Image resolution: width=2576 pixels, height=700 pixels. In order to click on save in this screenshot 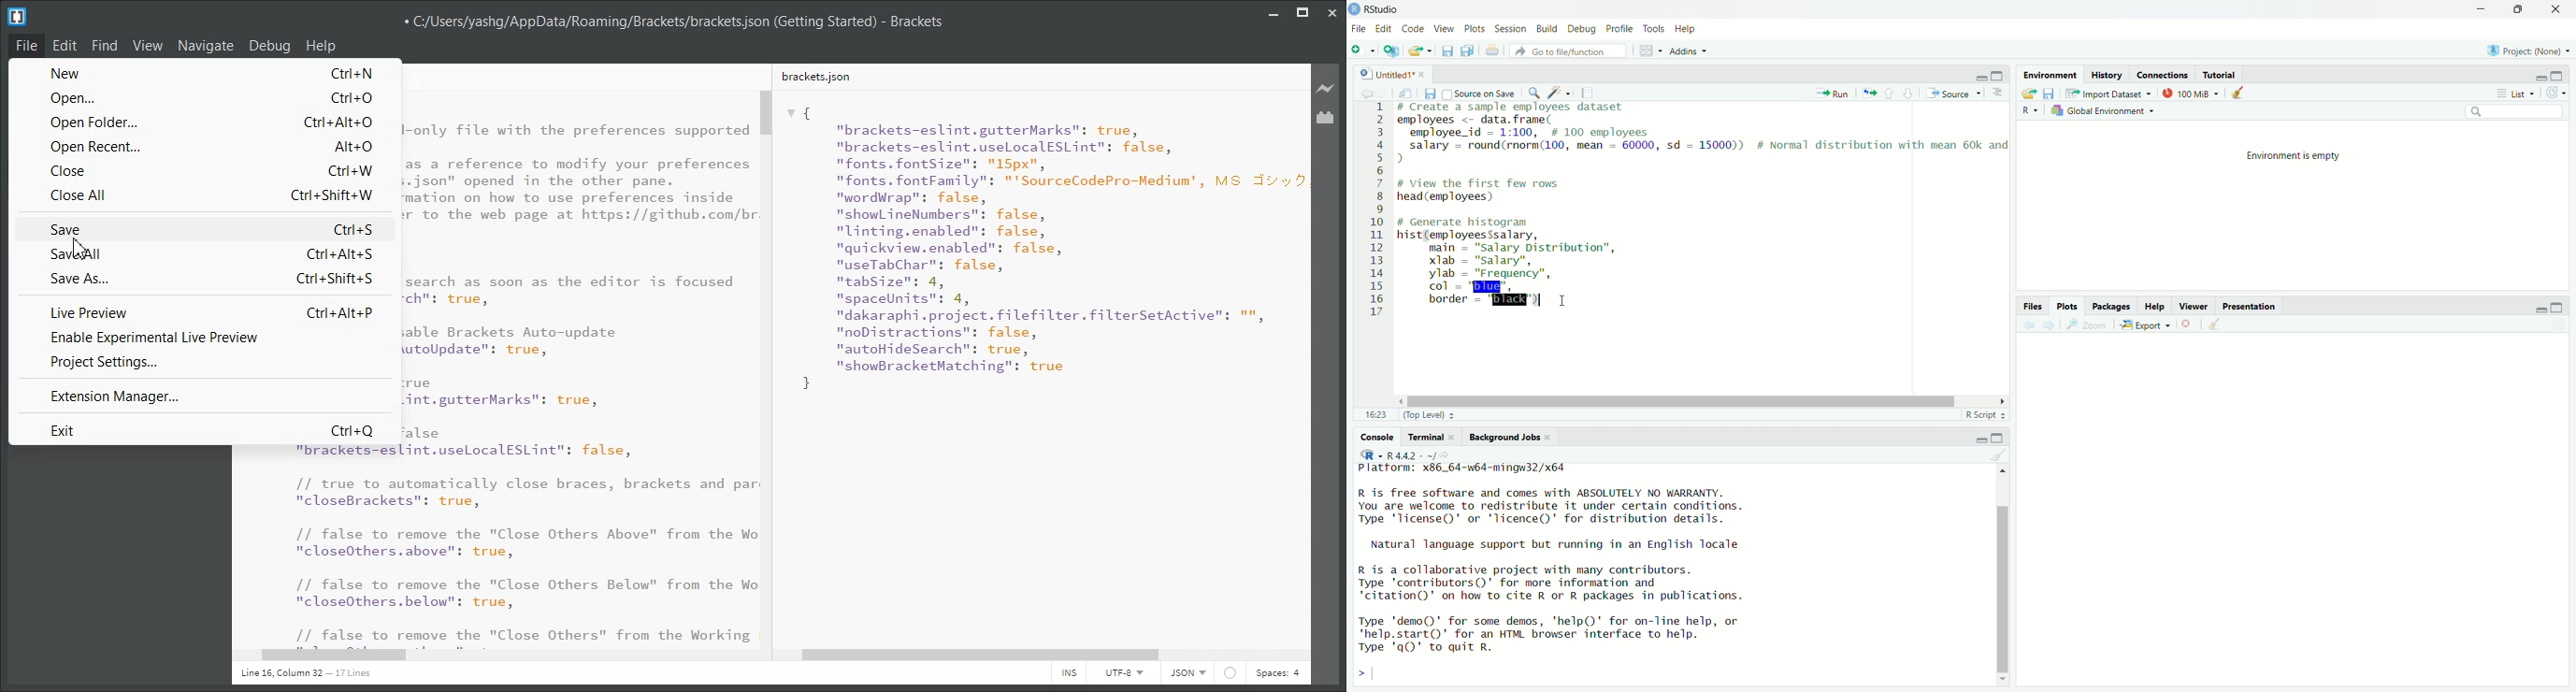, I will do `click(2049, 94)`.